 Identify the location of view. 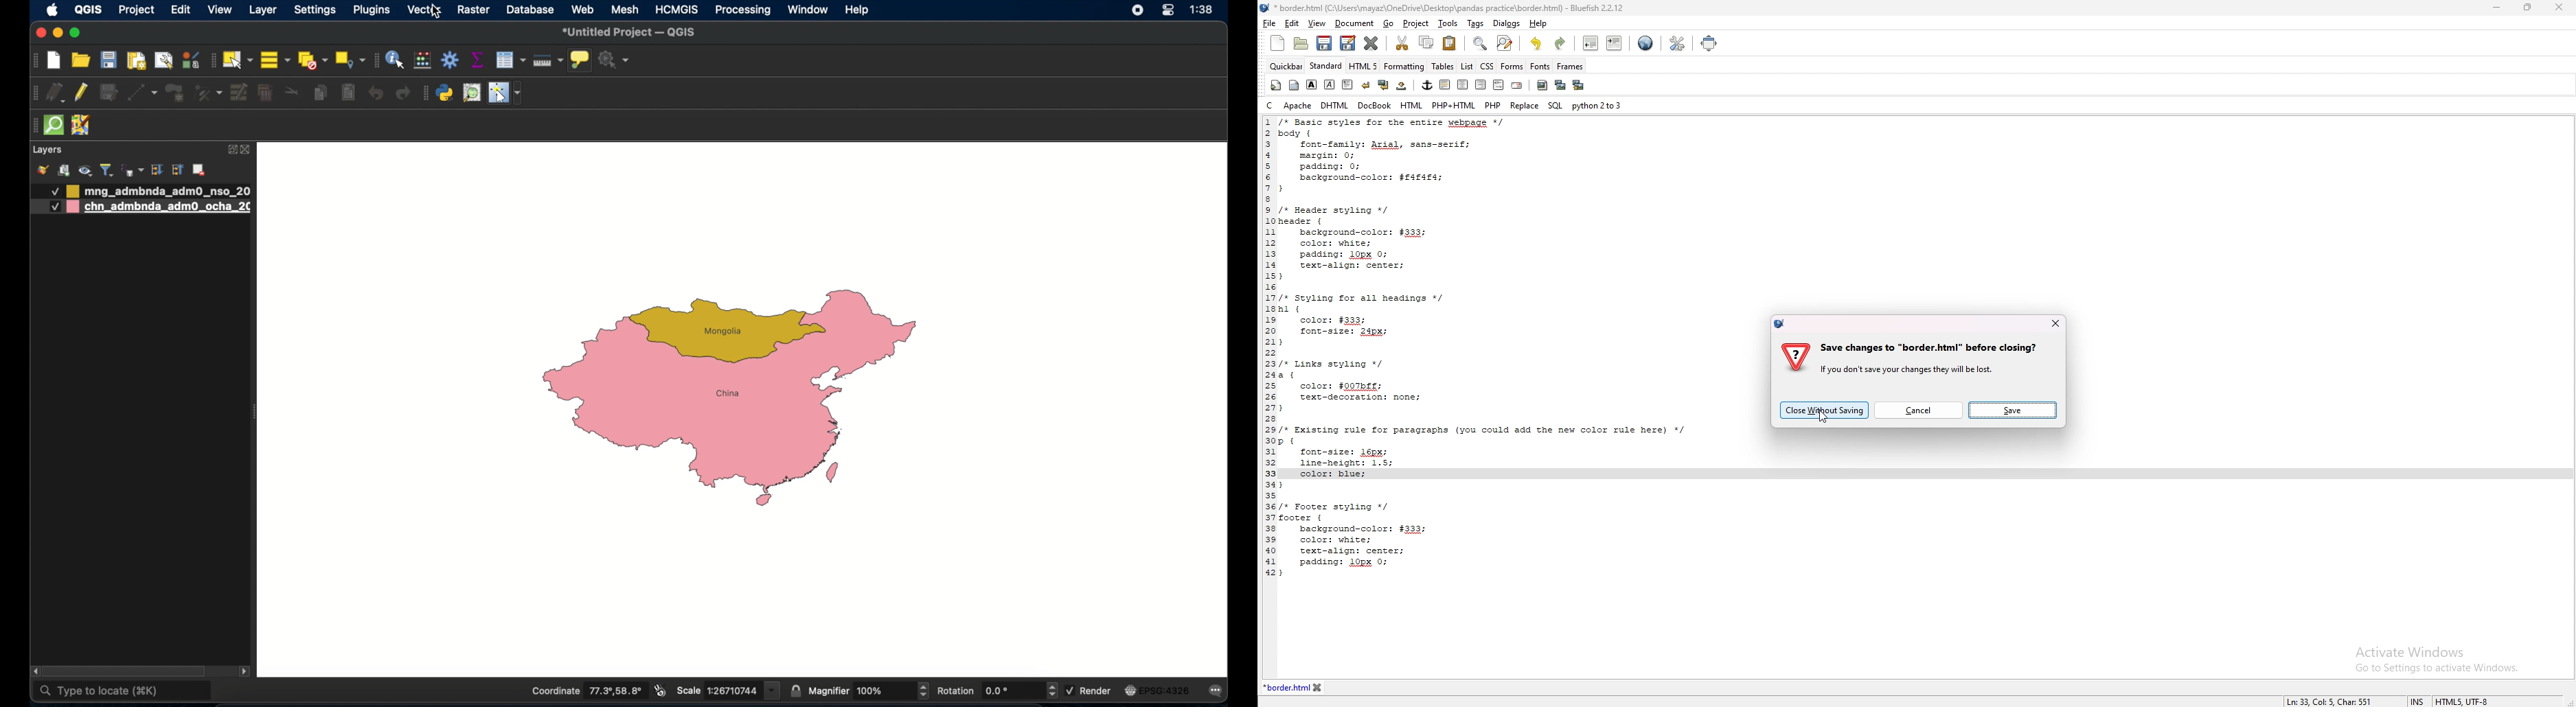
(1319, 23).